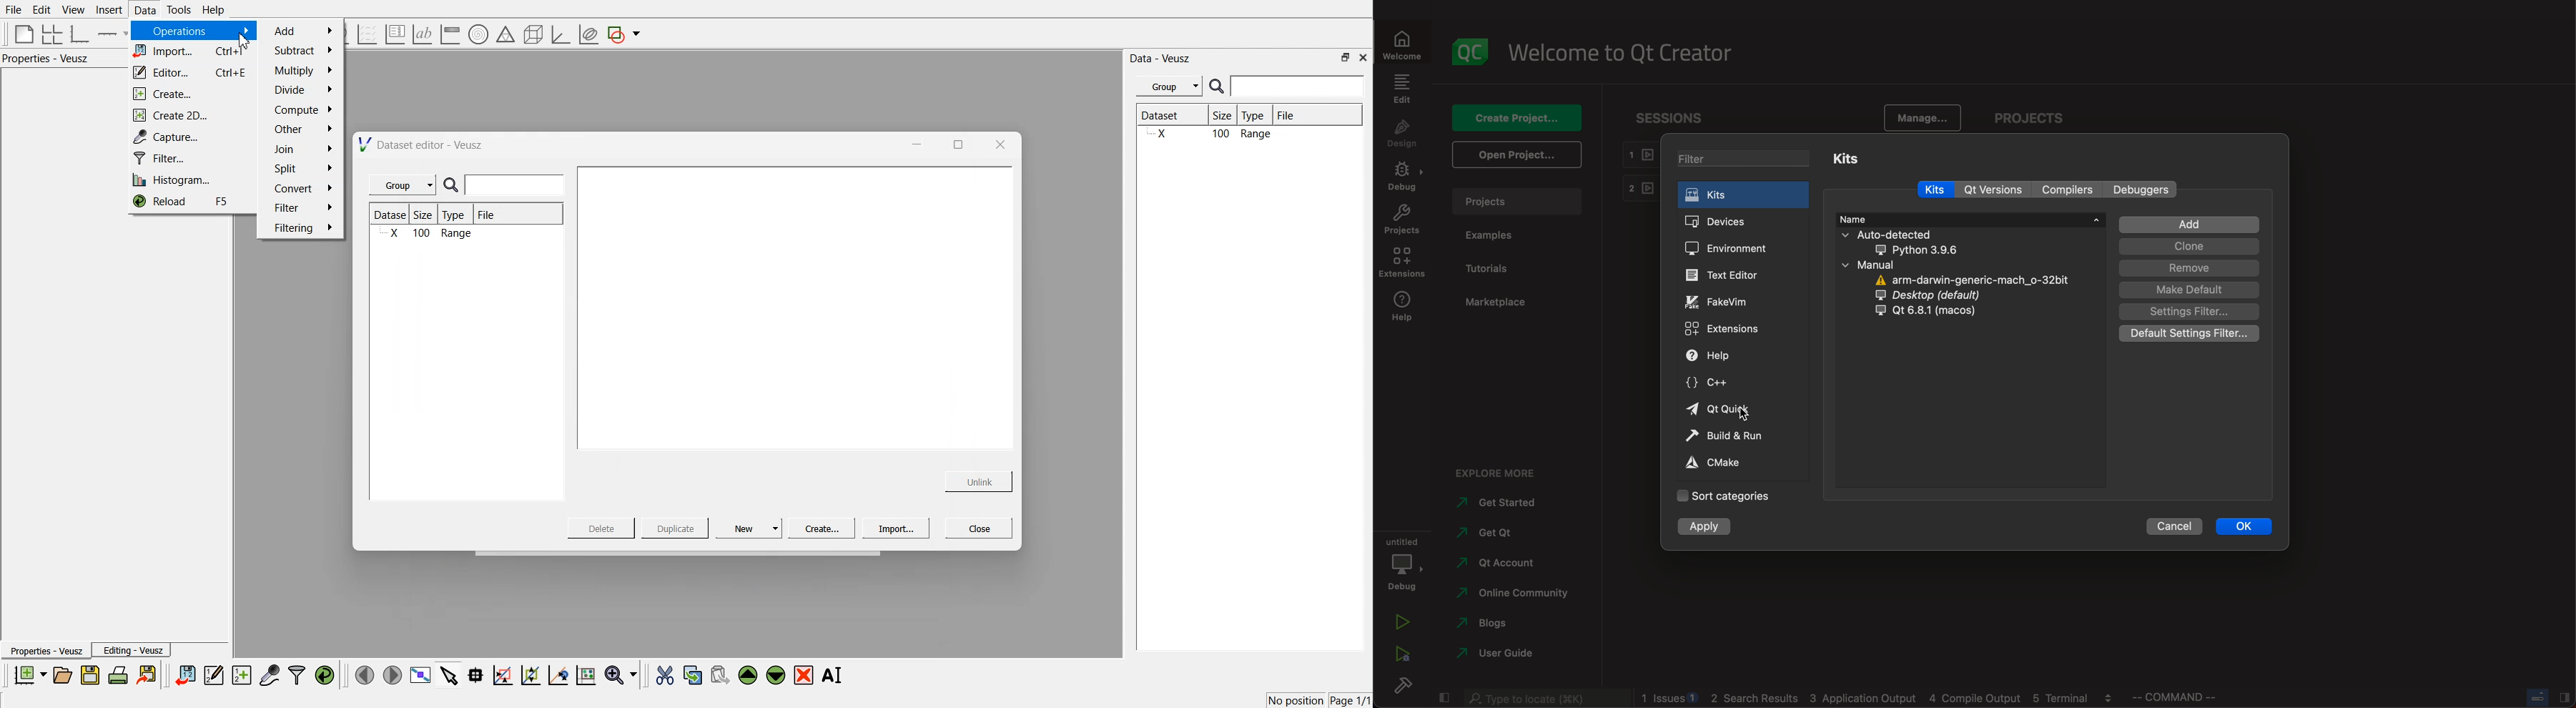 The height and width of the screenshot is (728, 2576). What do you see at coordinates (1403, 89) in the screenshot?
I see `edit` at bounding box center [1403, 89].